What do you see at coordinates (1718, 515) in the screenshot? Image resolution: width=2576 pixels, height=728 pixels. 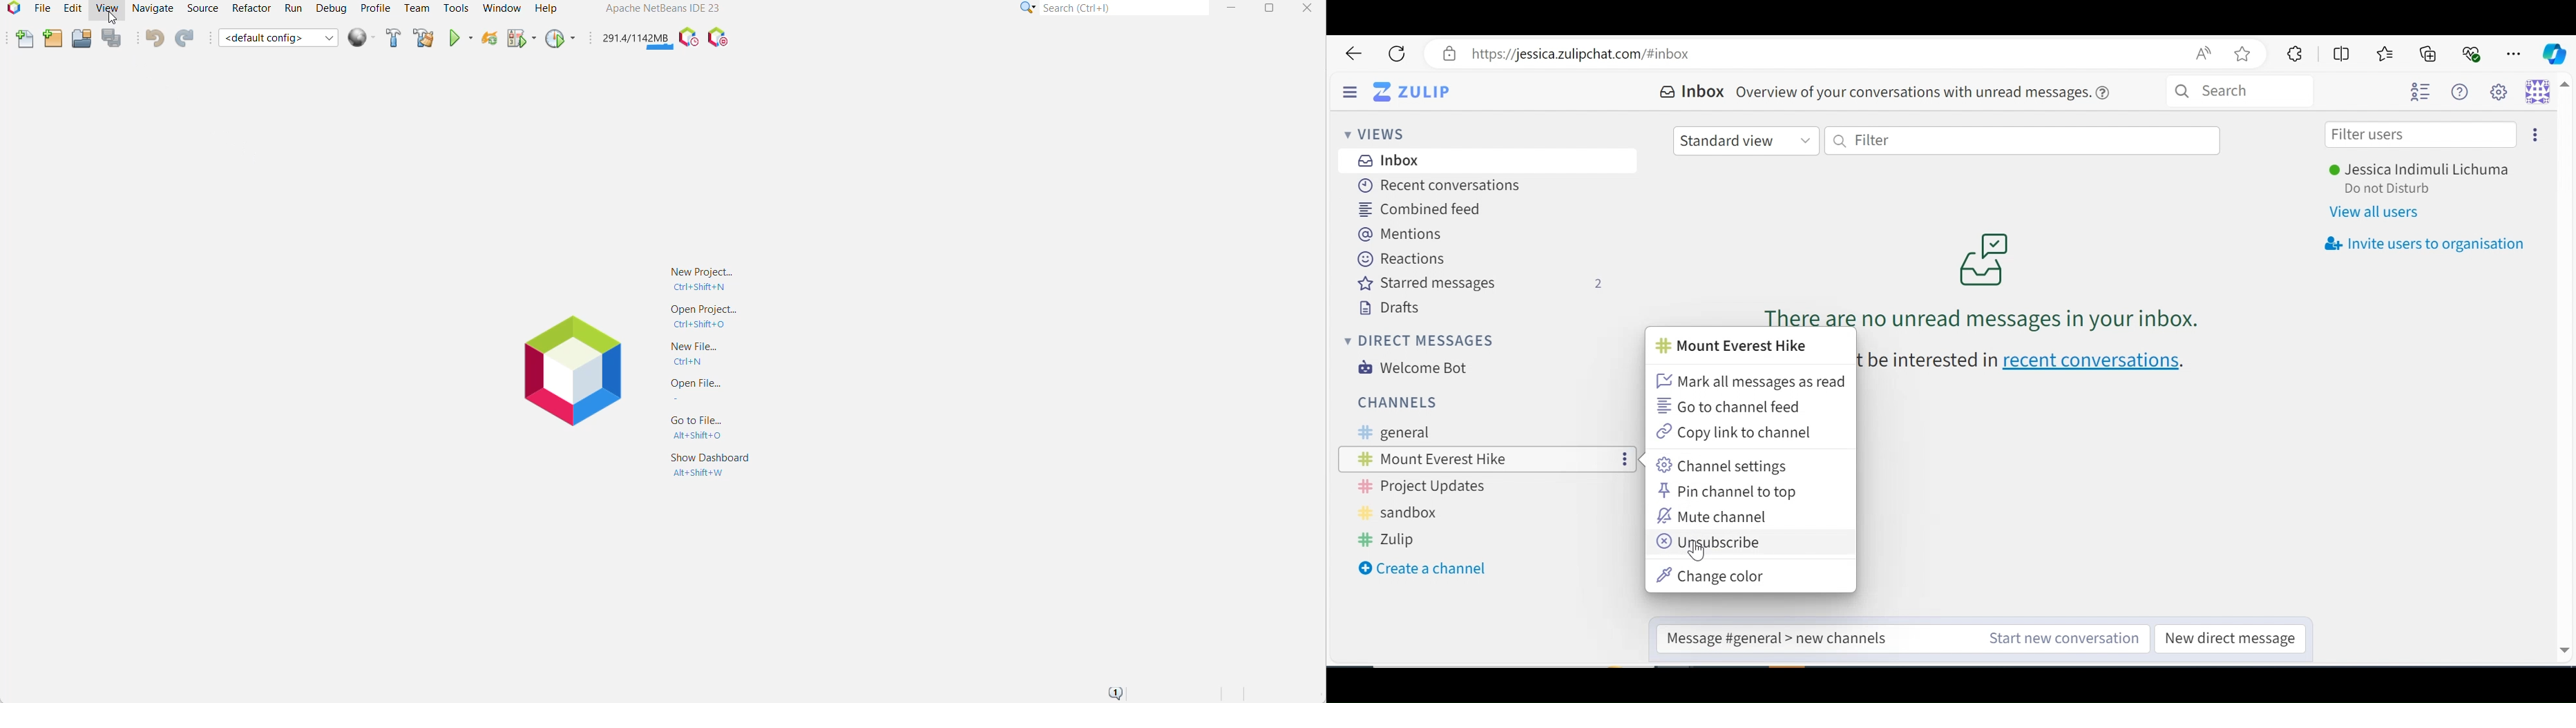 I see `Mute Channel` at bounding box center [1718, 515].